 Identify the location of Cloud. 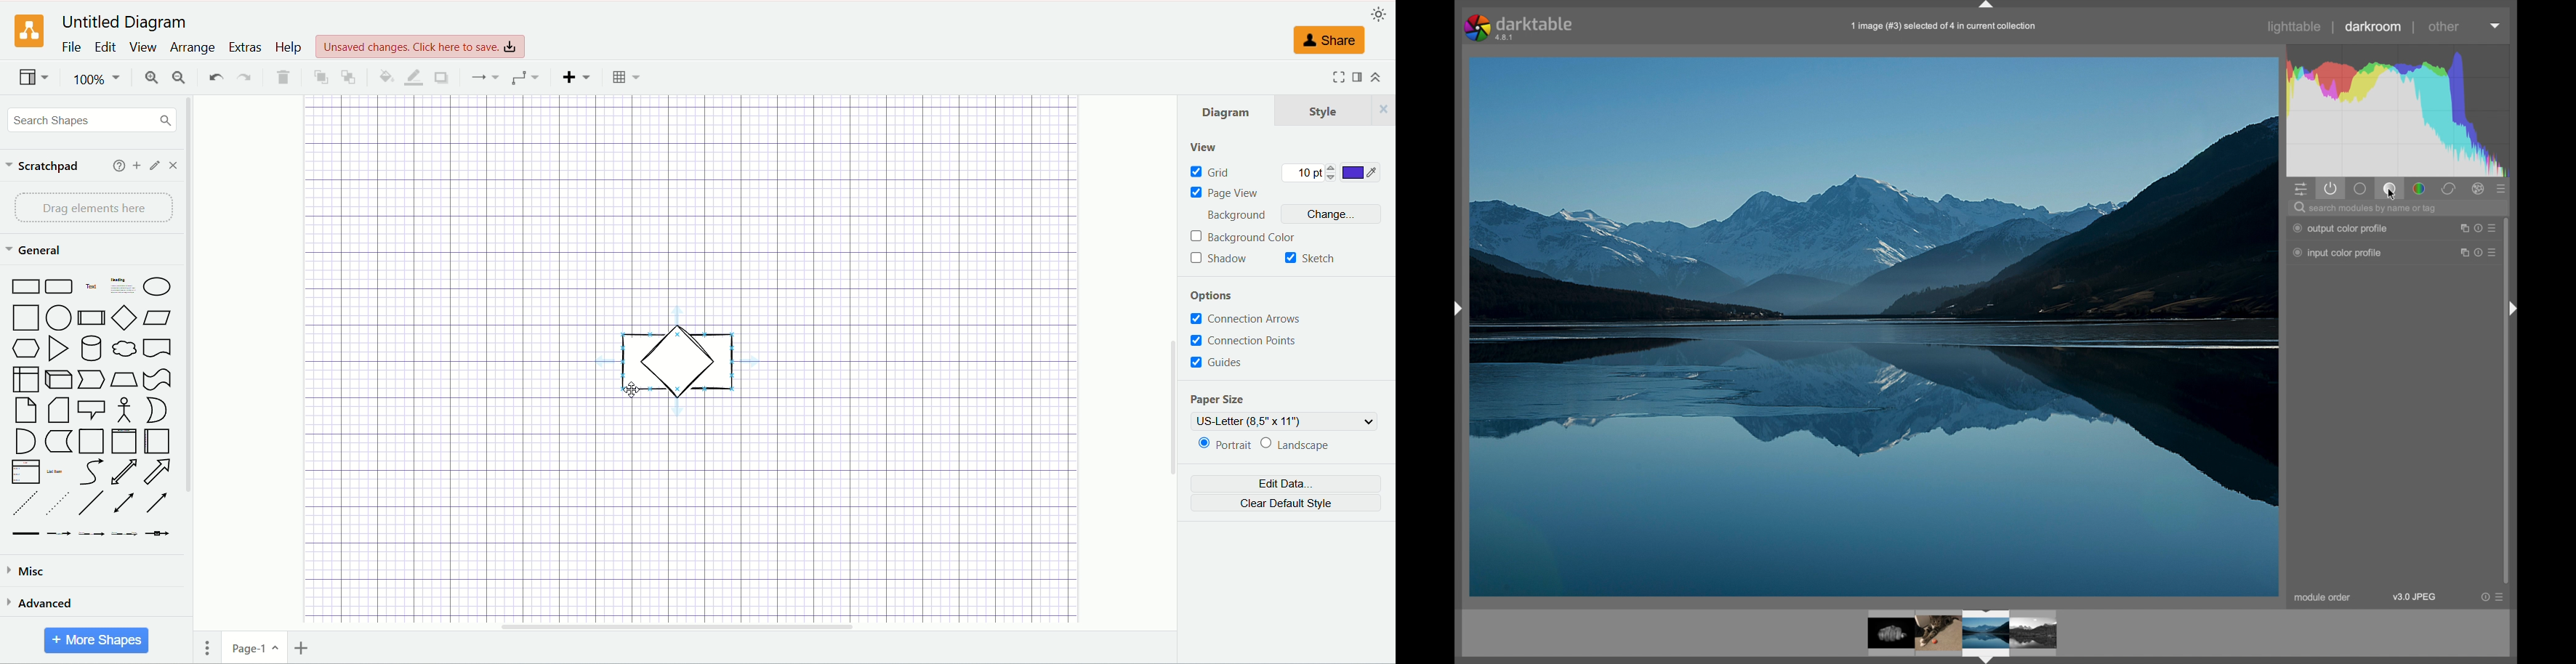
(125, 349).